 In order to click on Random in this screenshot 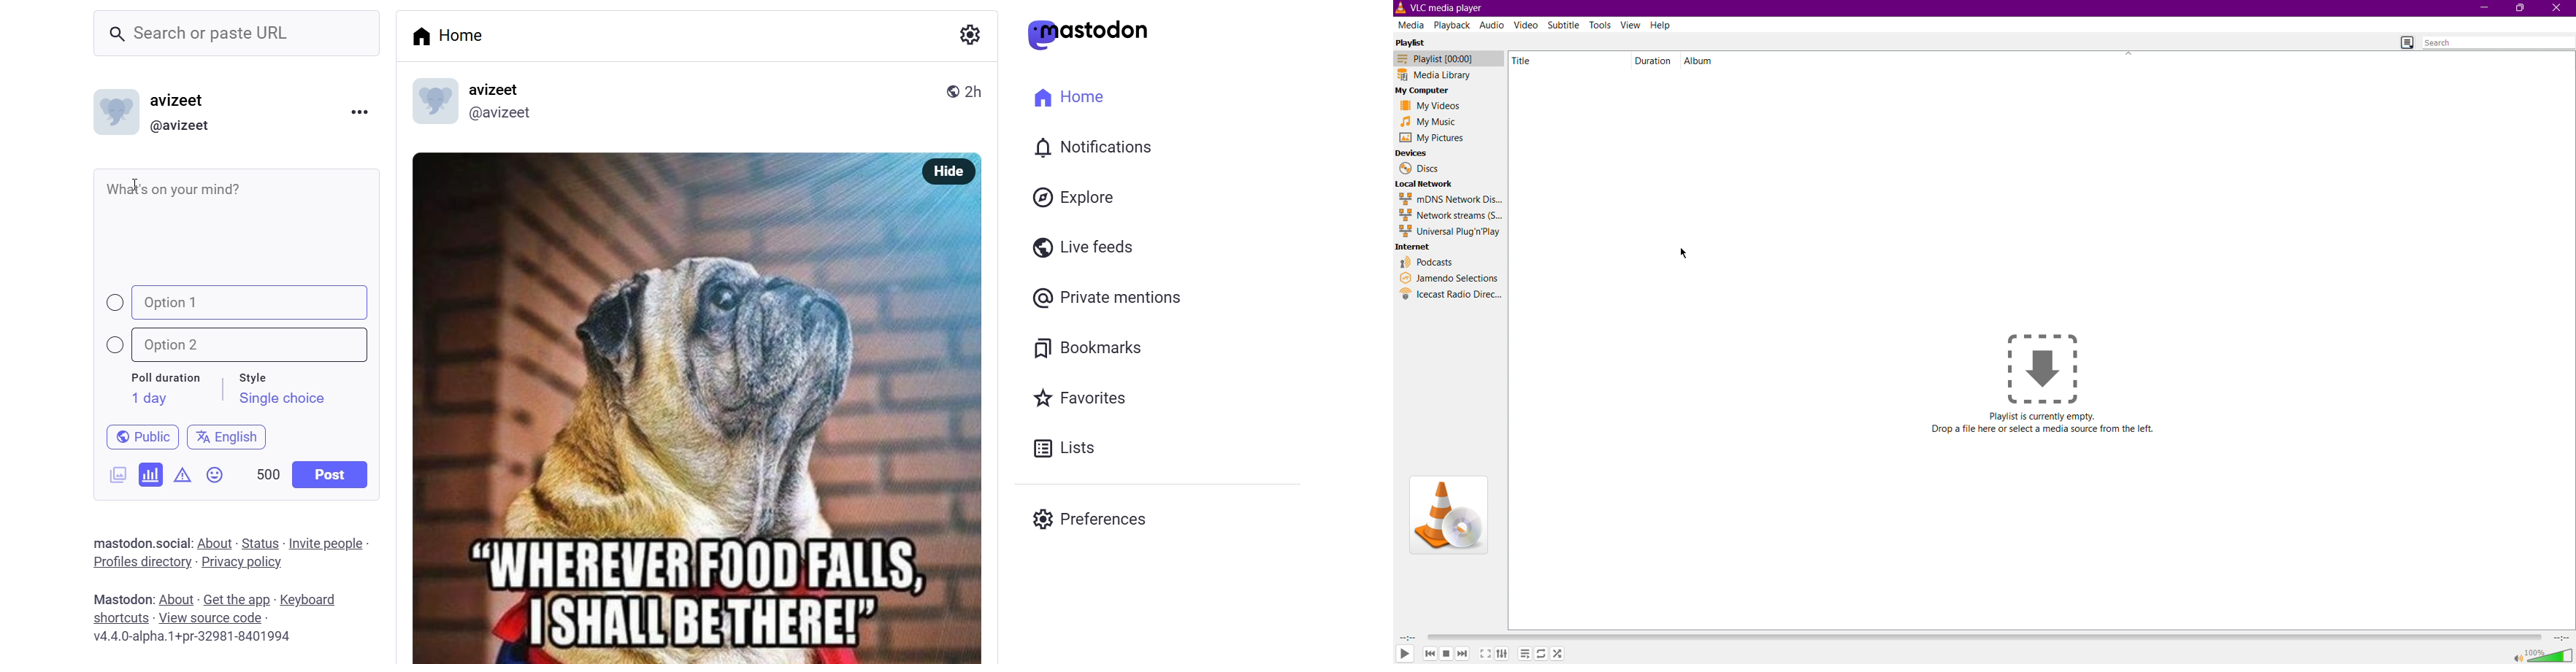, I will do `click(1559, 653)`.